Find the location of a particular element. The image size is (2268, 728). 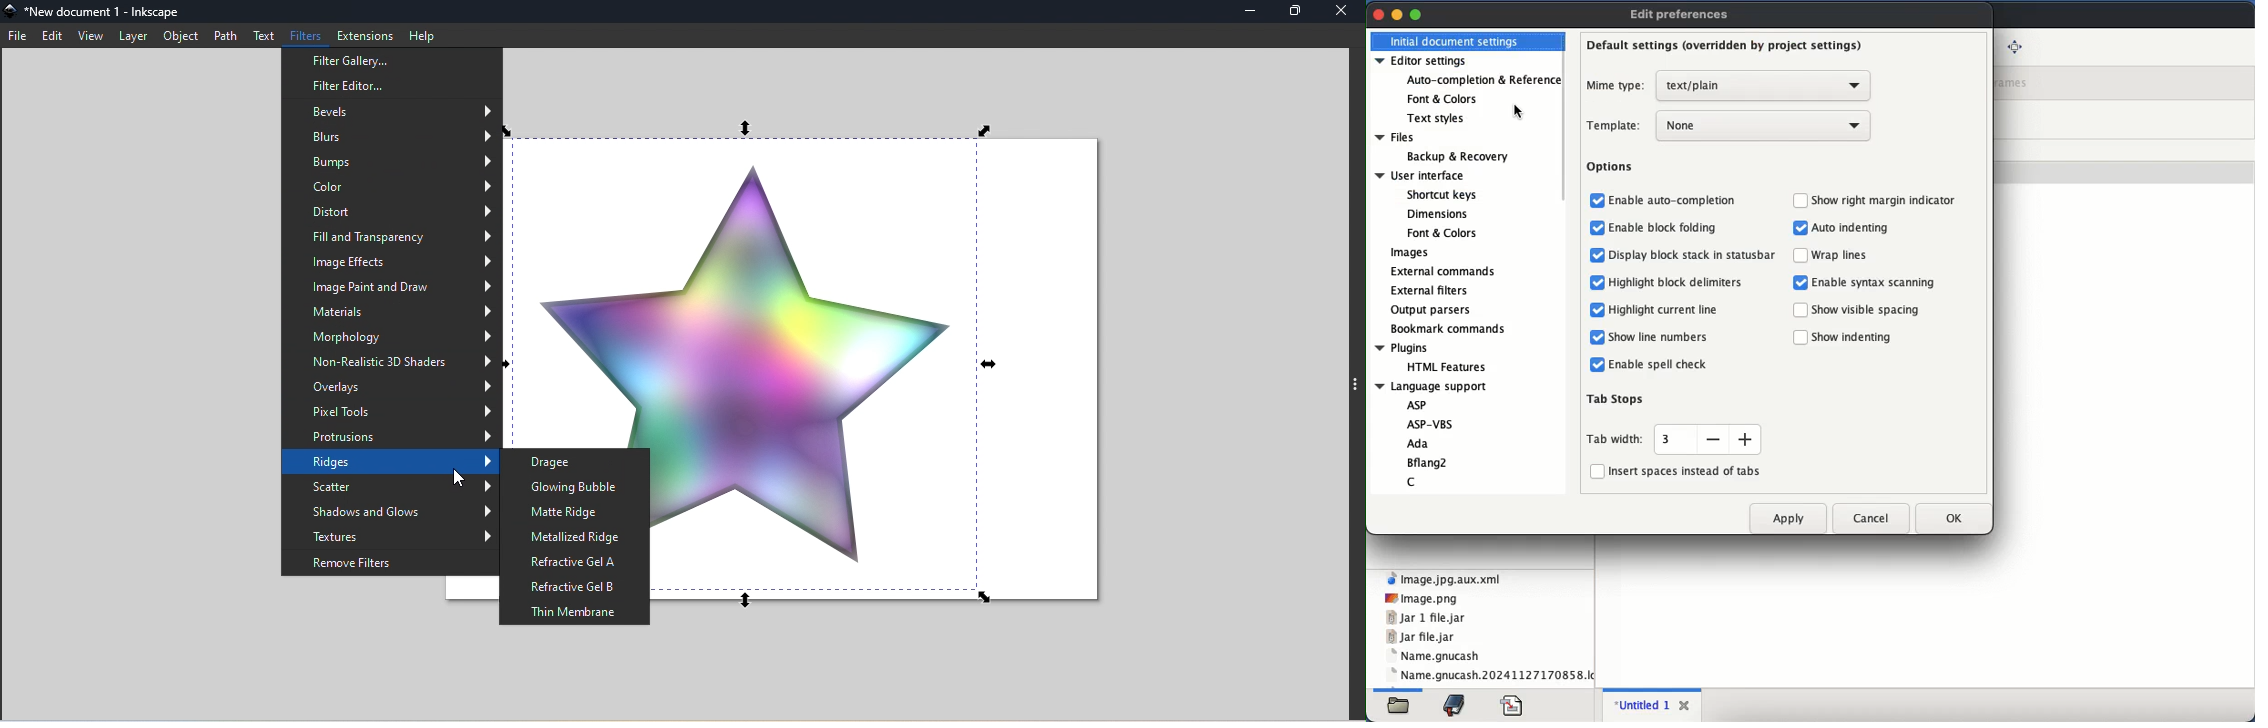

Shadows and glows is located at coordinates (391, 513).